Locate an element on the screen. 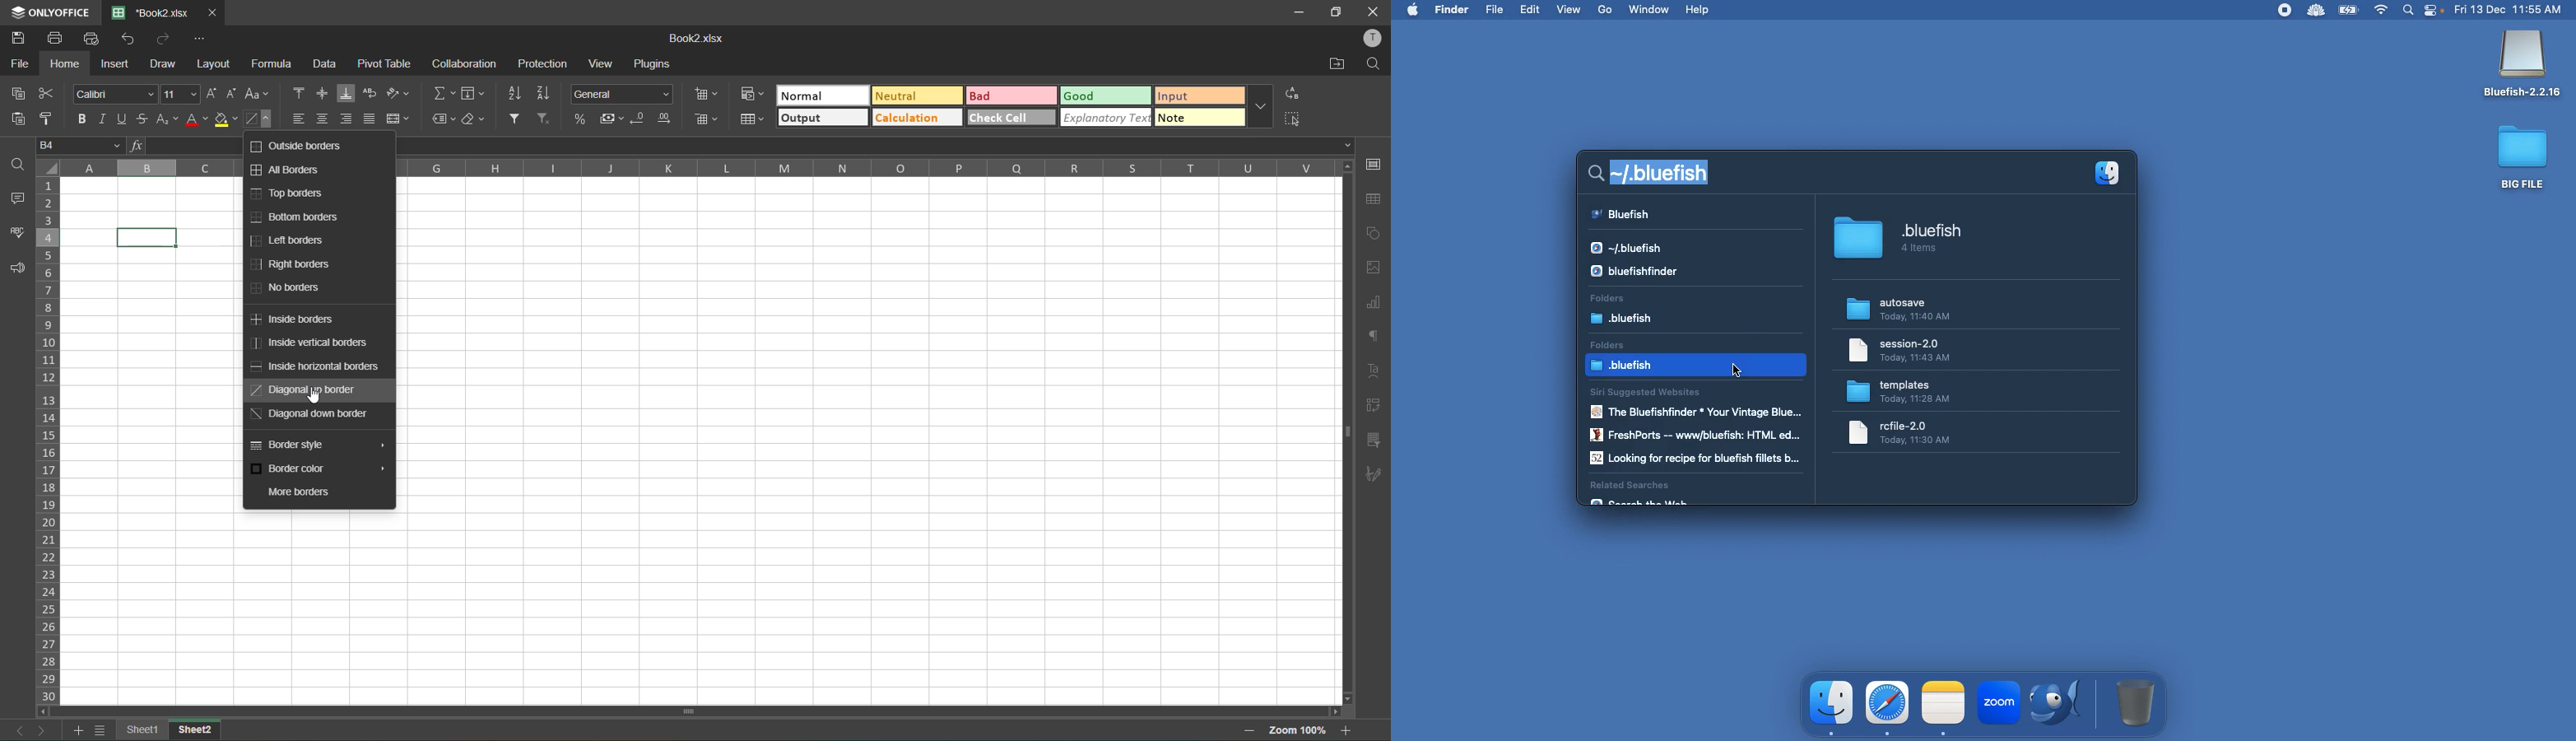 This screenshot has width=2576, height=756. number format is located at coordinates (624, 96).